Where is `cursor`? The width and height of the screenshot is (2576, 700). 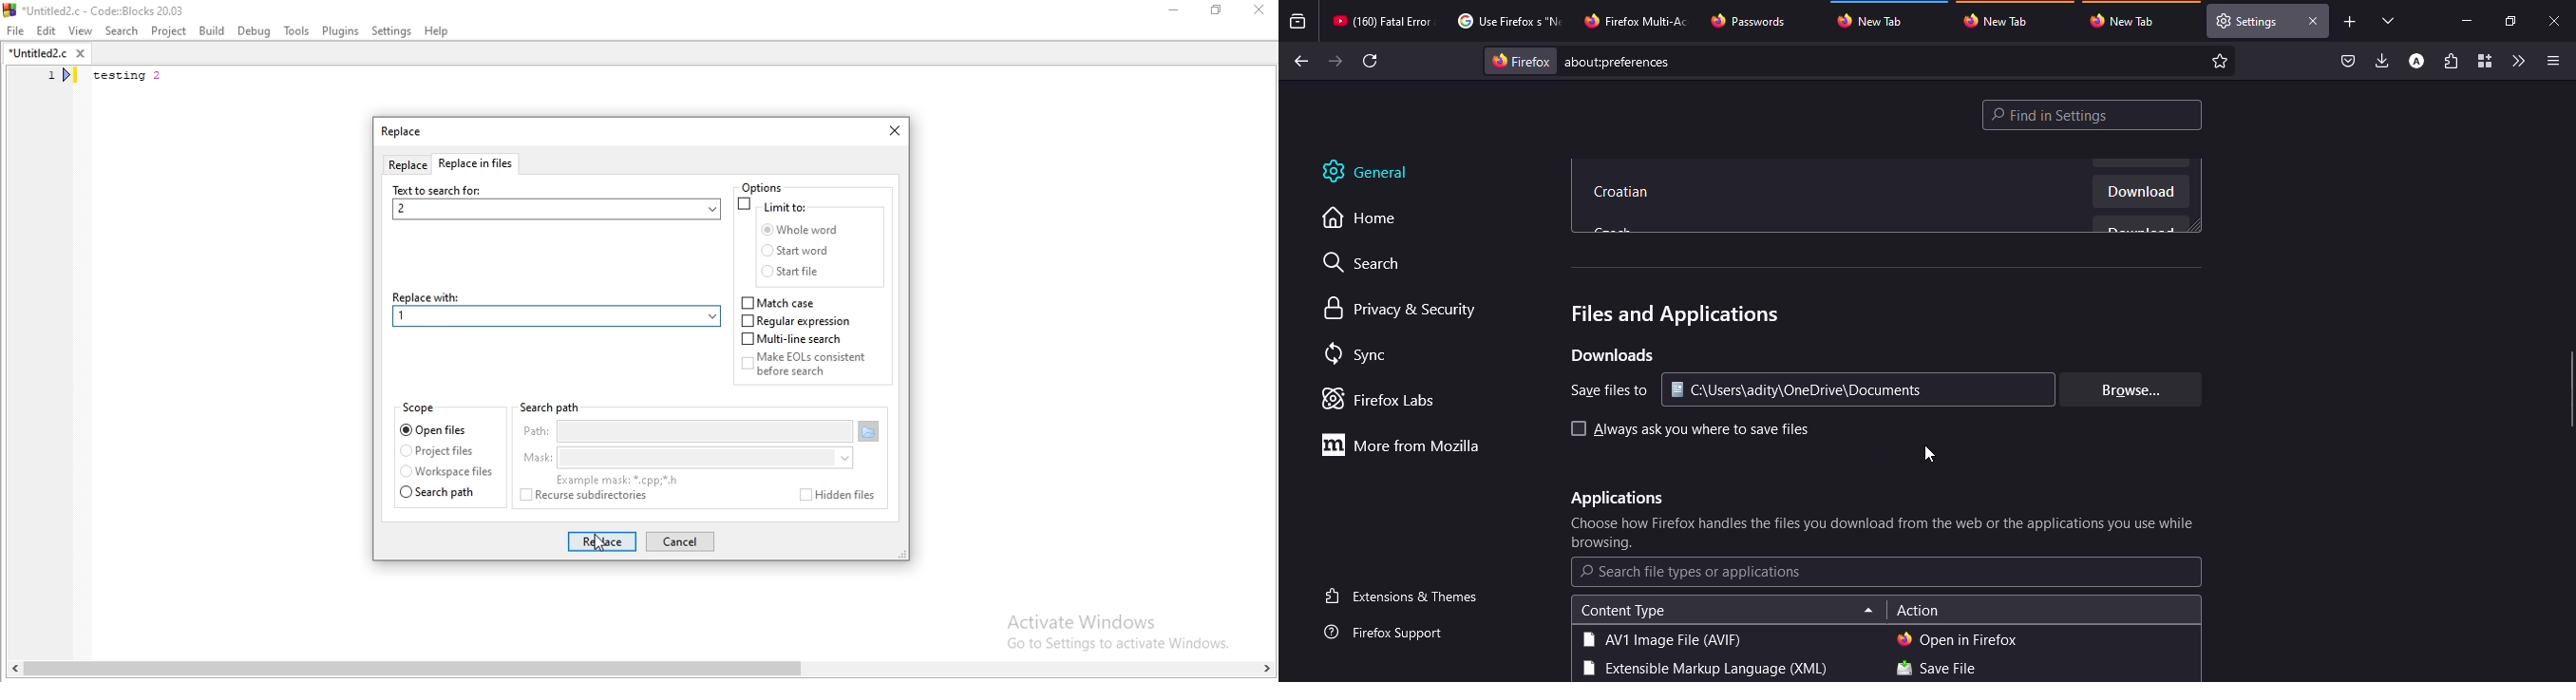 cursor is located at coordinates (1930, 454).